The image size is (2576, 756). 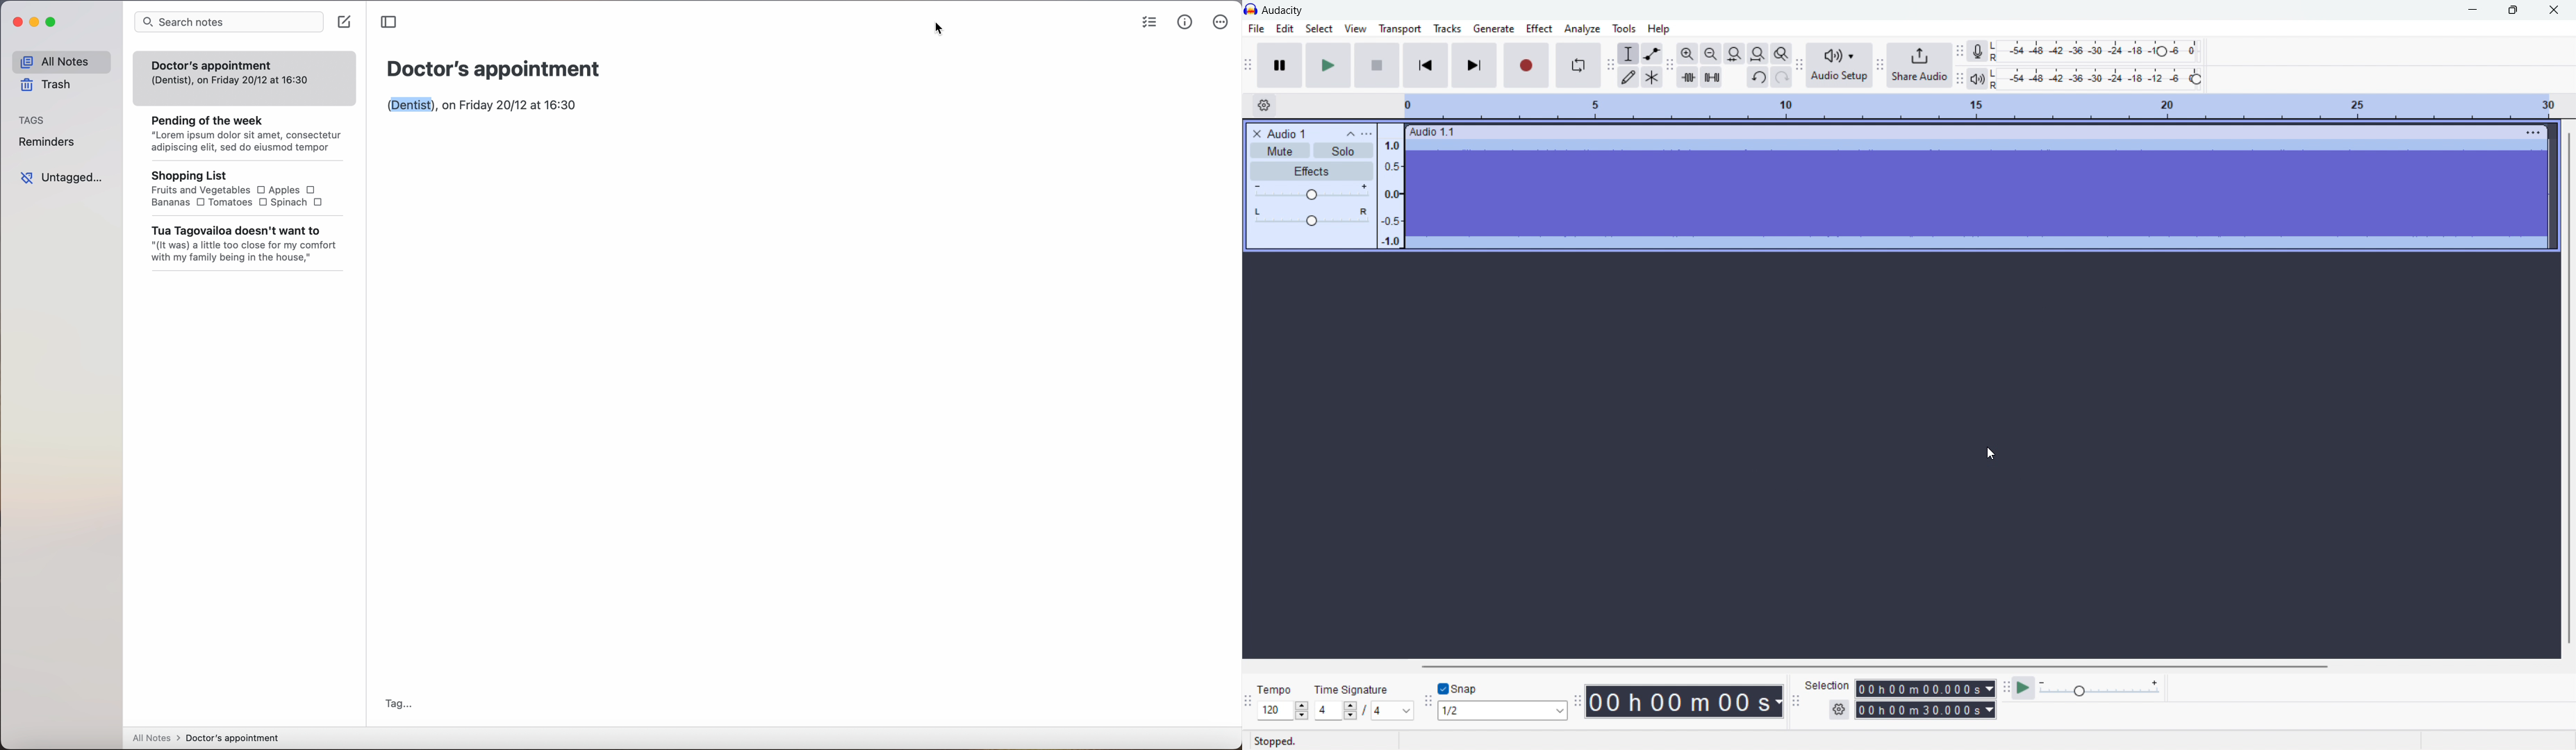 I want to click on effects, so click(x=1312, y=171).